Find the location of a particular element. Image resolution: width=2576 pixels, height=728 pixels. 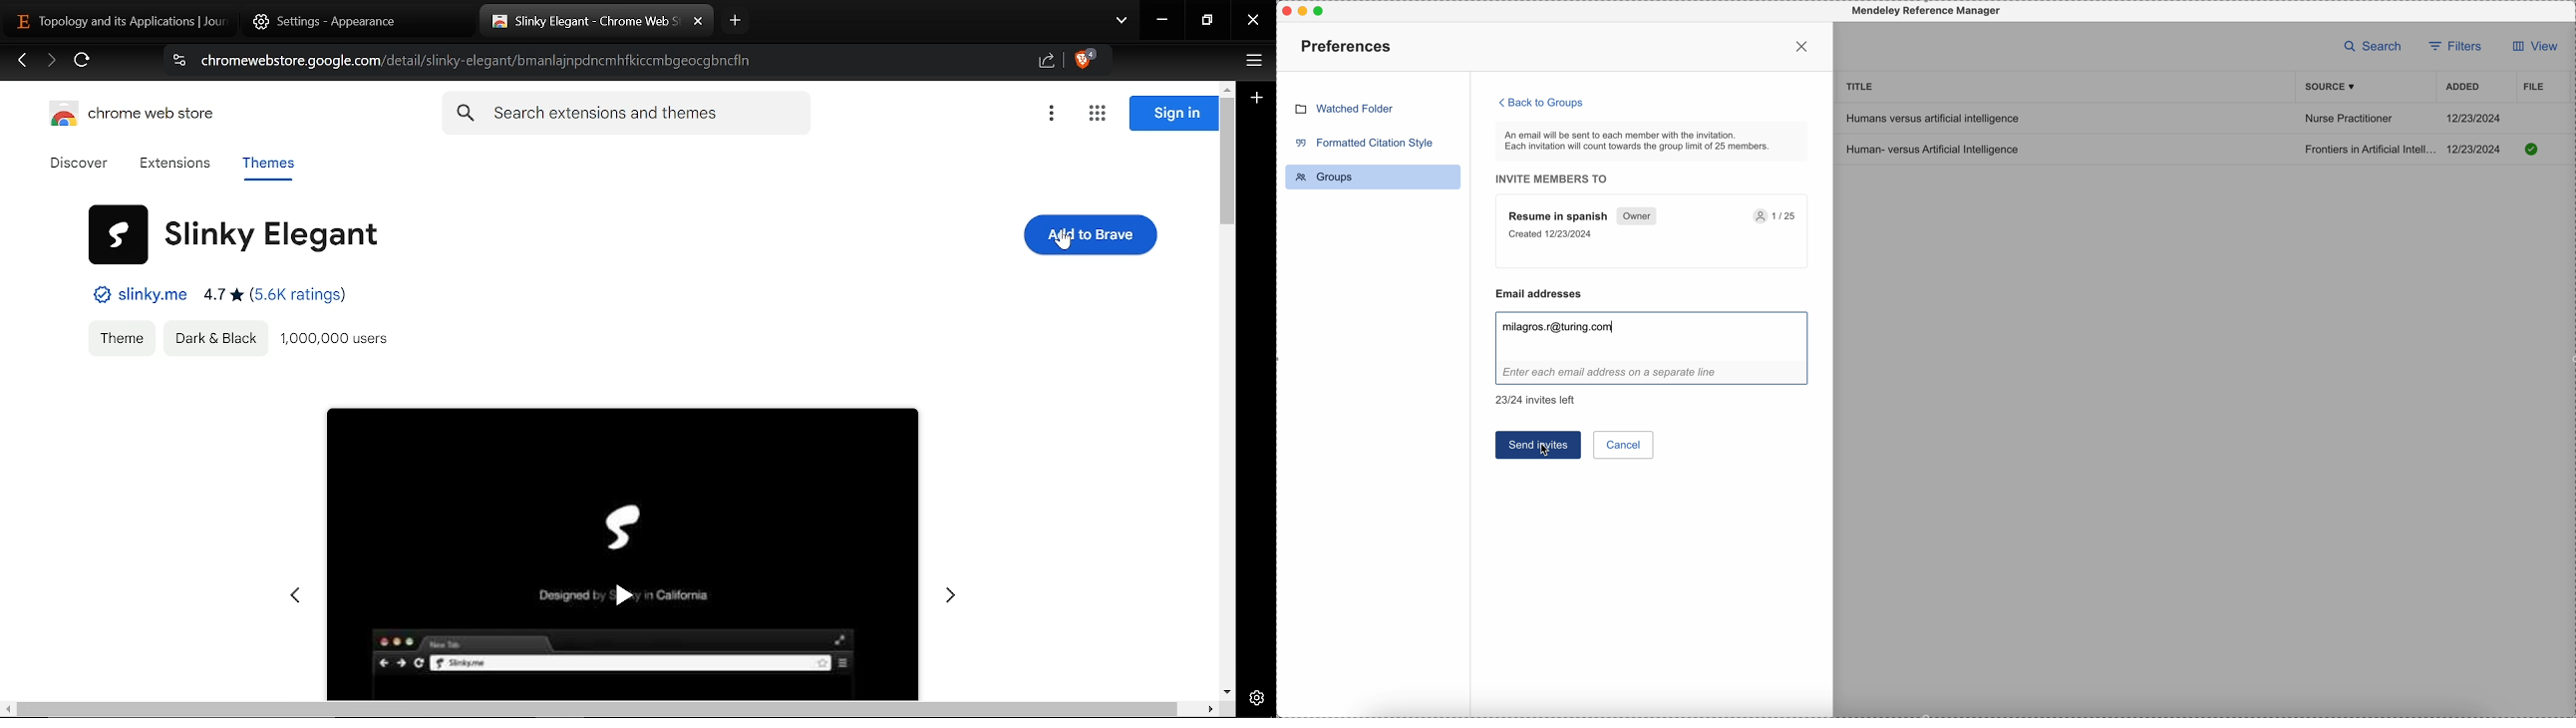

Checkmark is located at coordinates (2532, 149).